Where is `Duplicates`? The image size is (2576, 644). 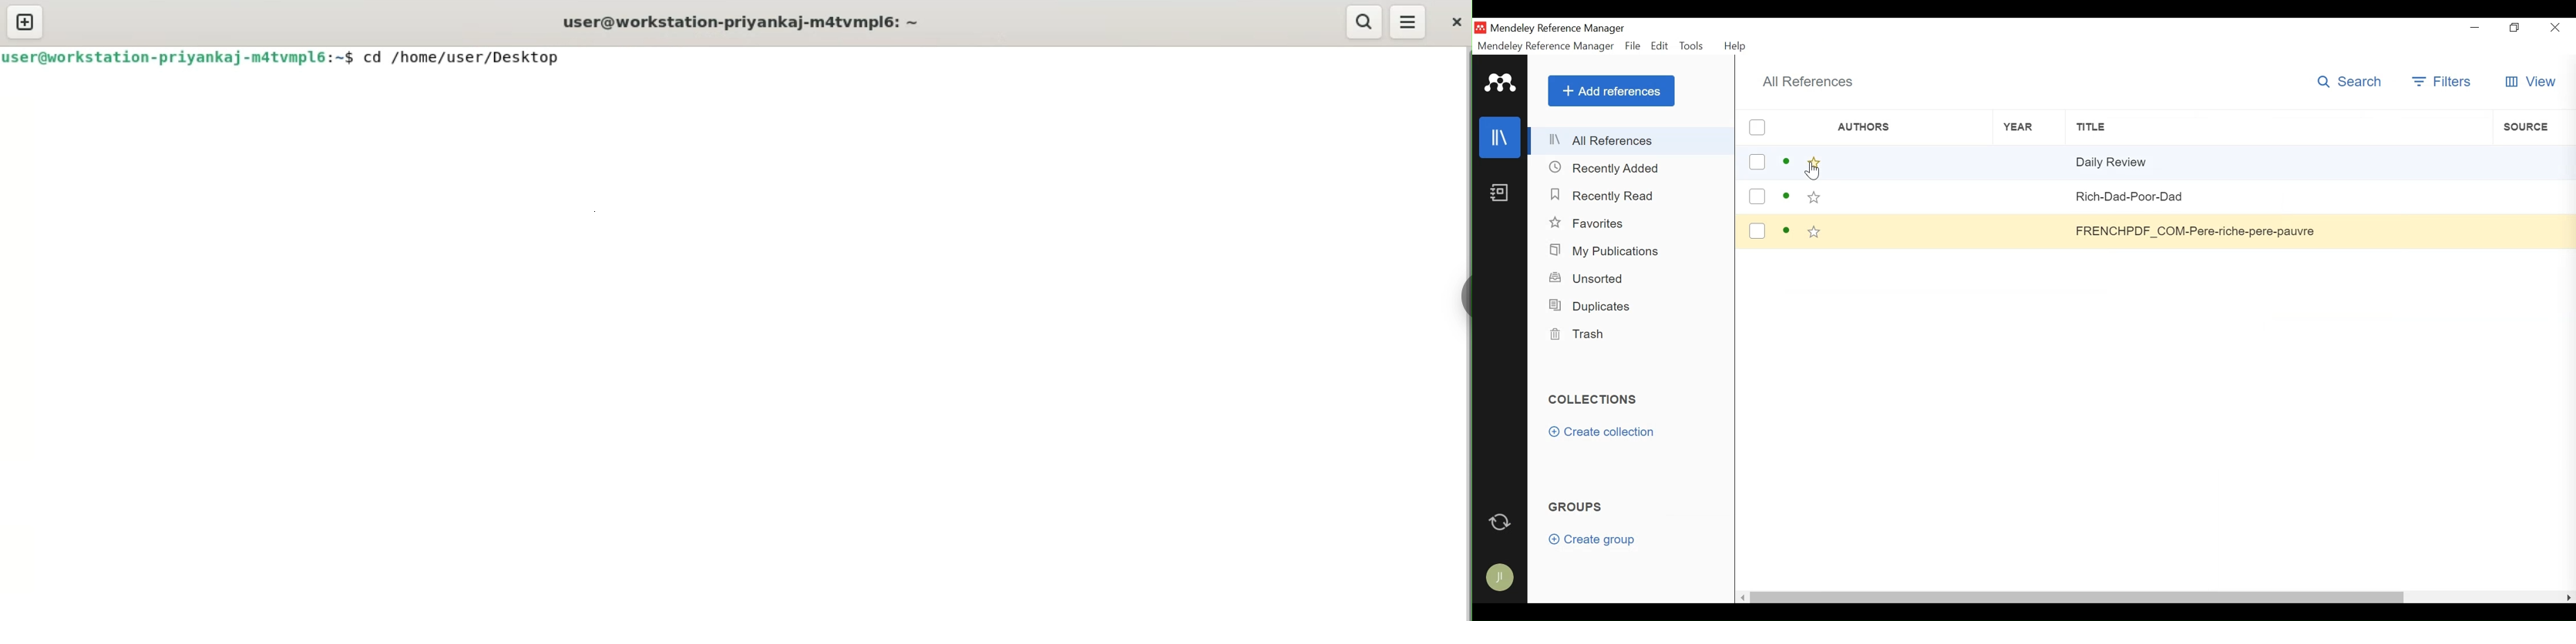
Duplicates is located at coordinates (1592, 305).